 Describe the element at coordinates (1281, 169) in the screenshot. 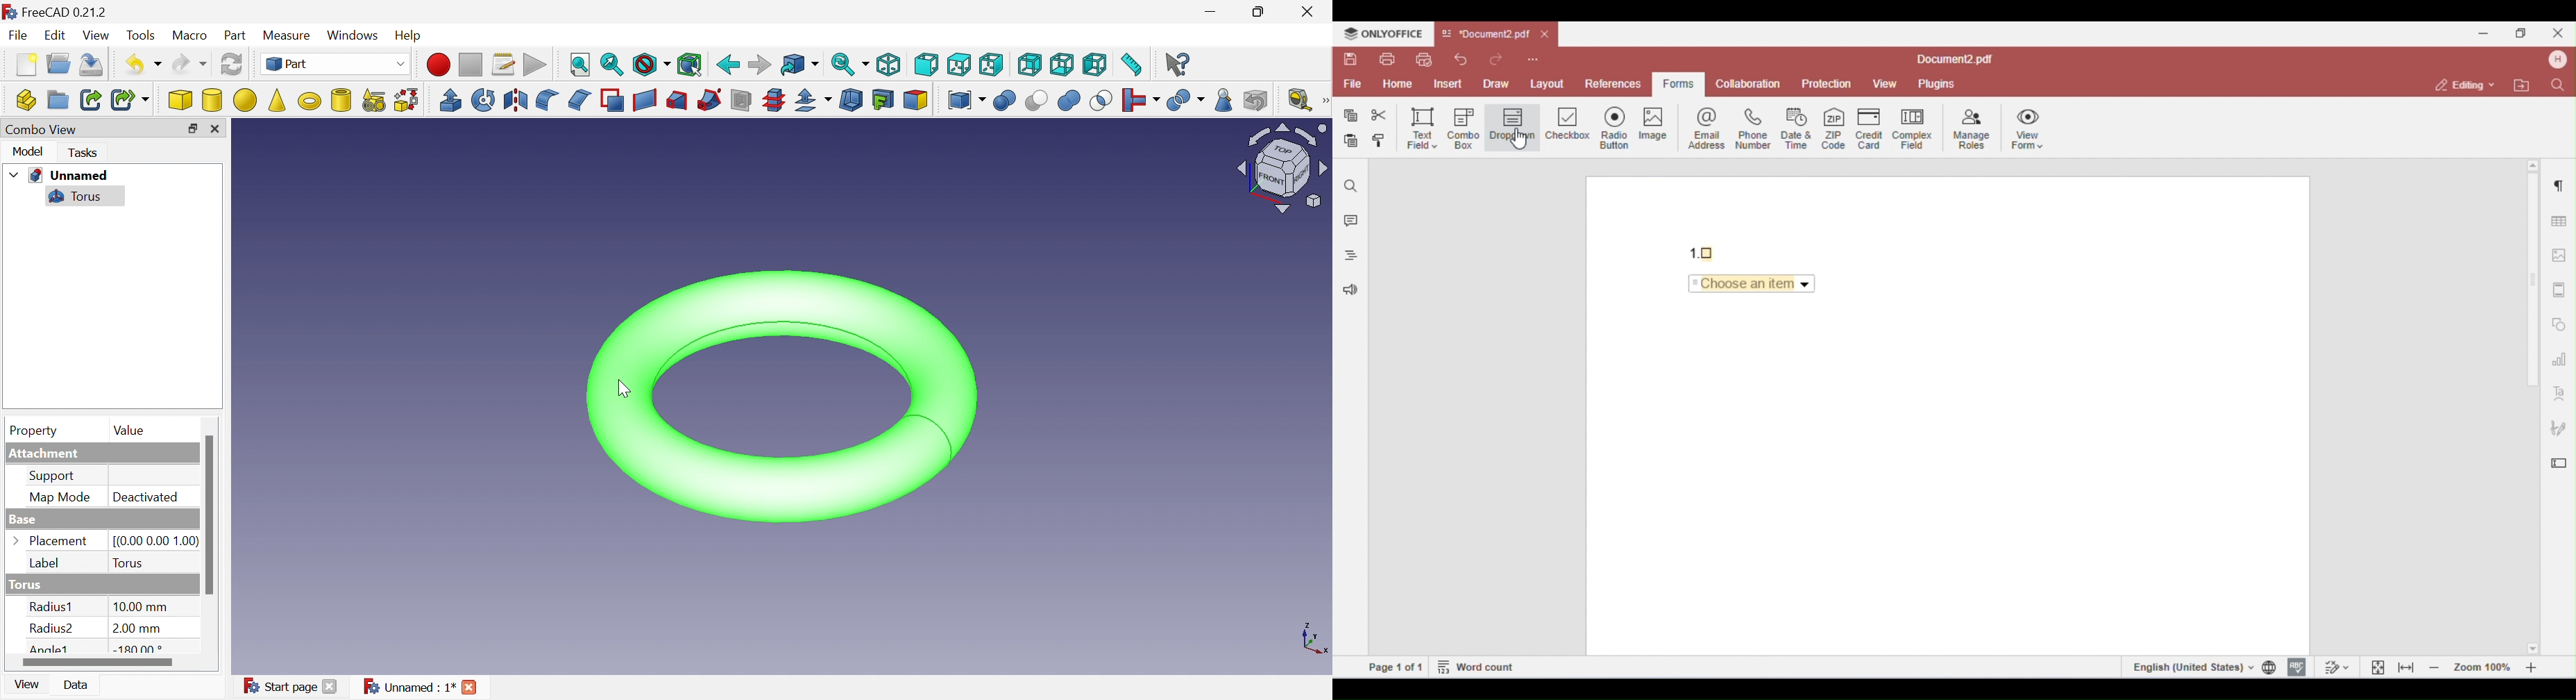

I see `Viewing angle` at that location.